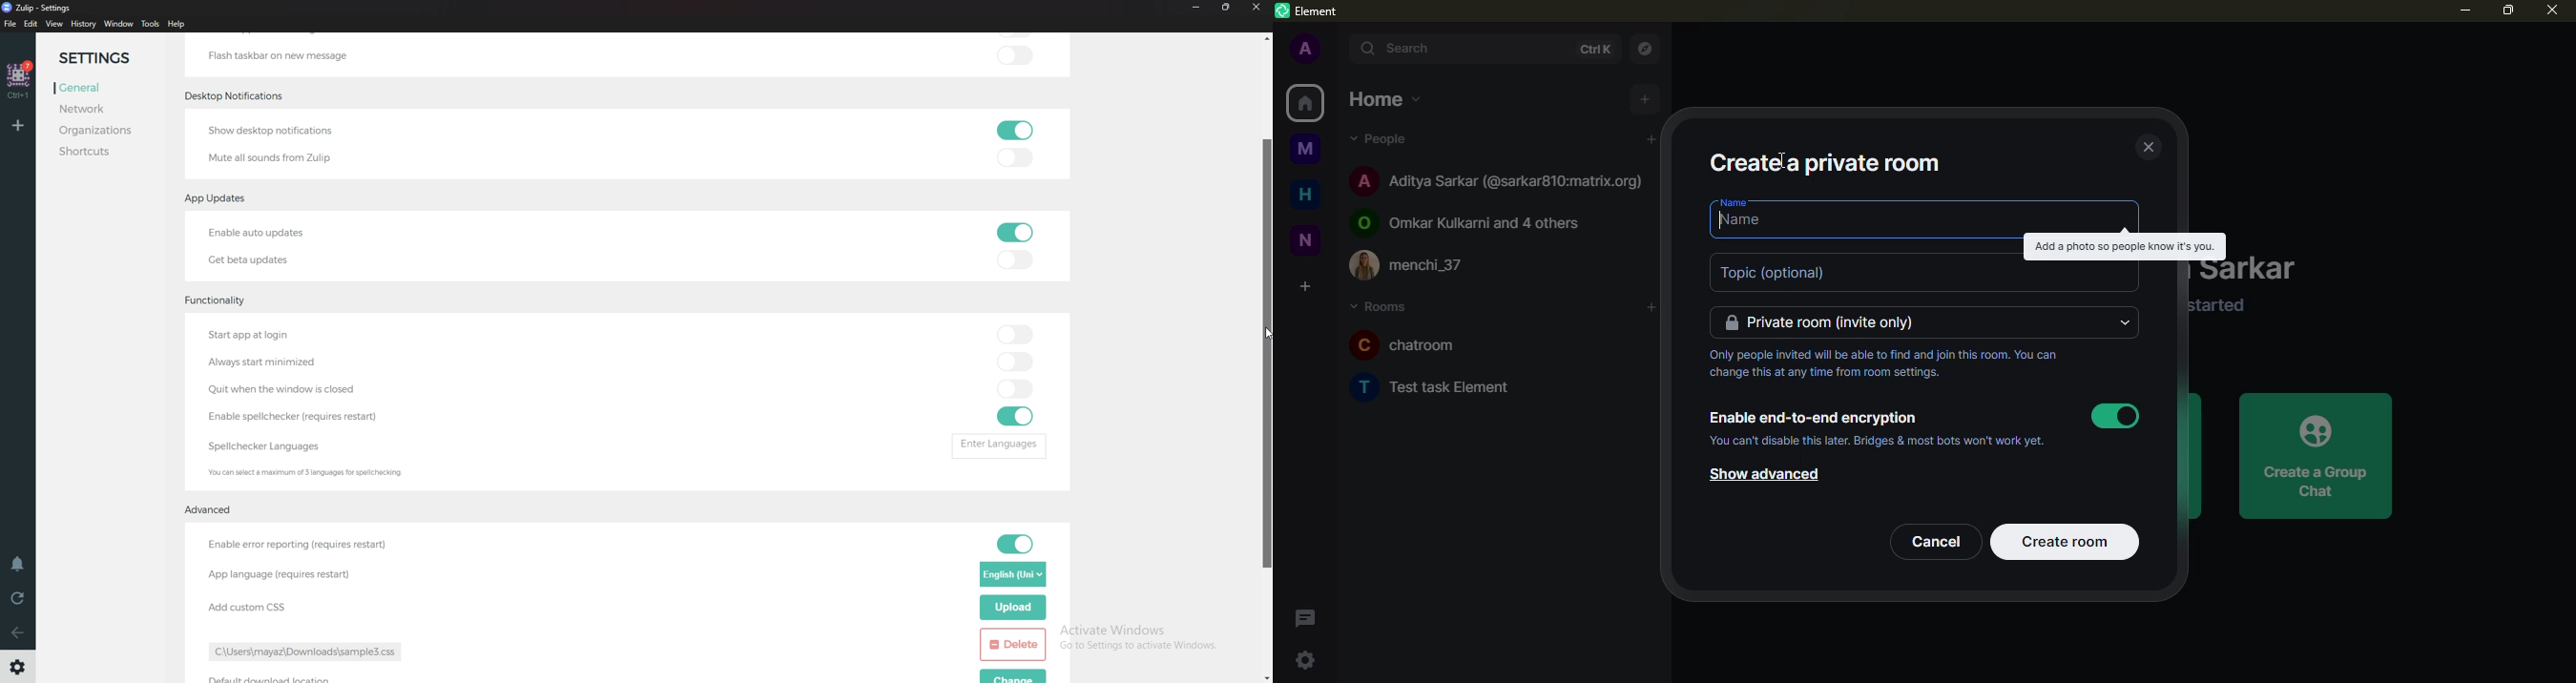 The height and width of the screenshot is (700, 2576). What do you see at coordinates (2115, 416) in the screenshot?
I see `enabled` at bounding box center [2115, 416].